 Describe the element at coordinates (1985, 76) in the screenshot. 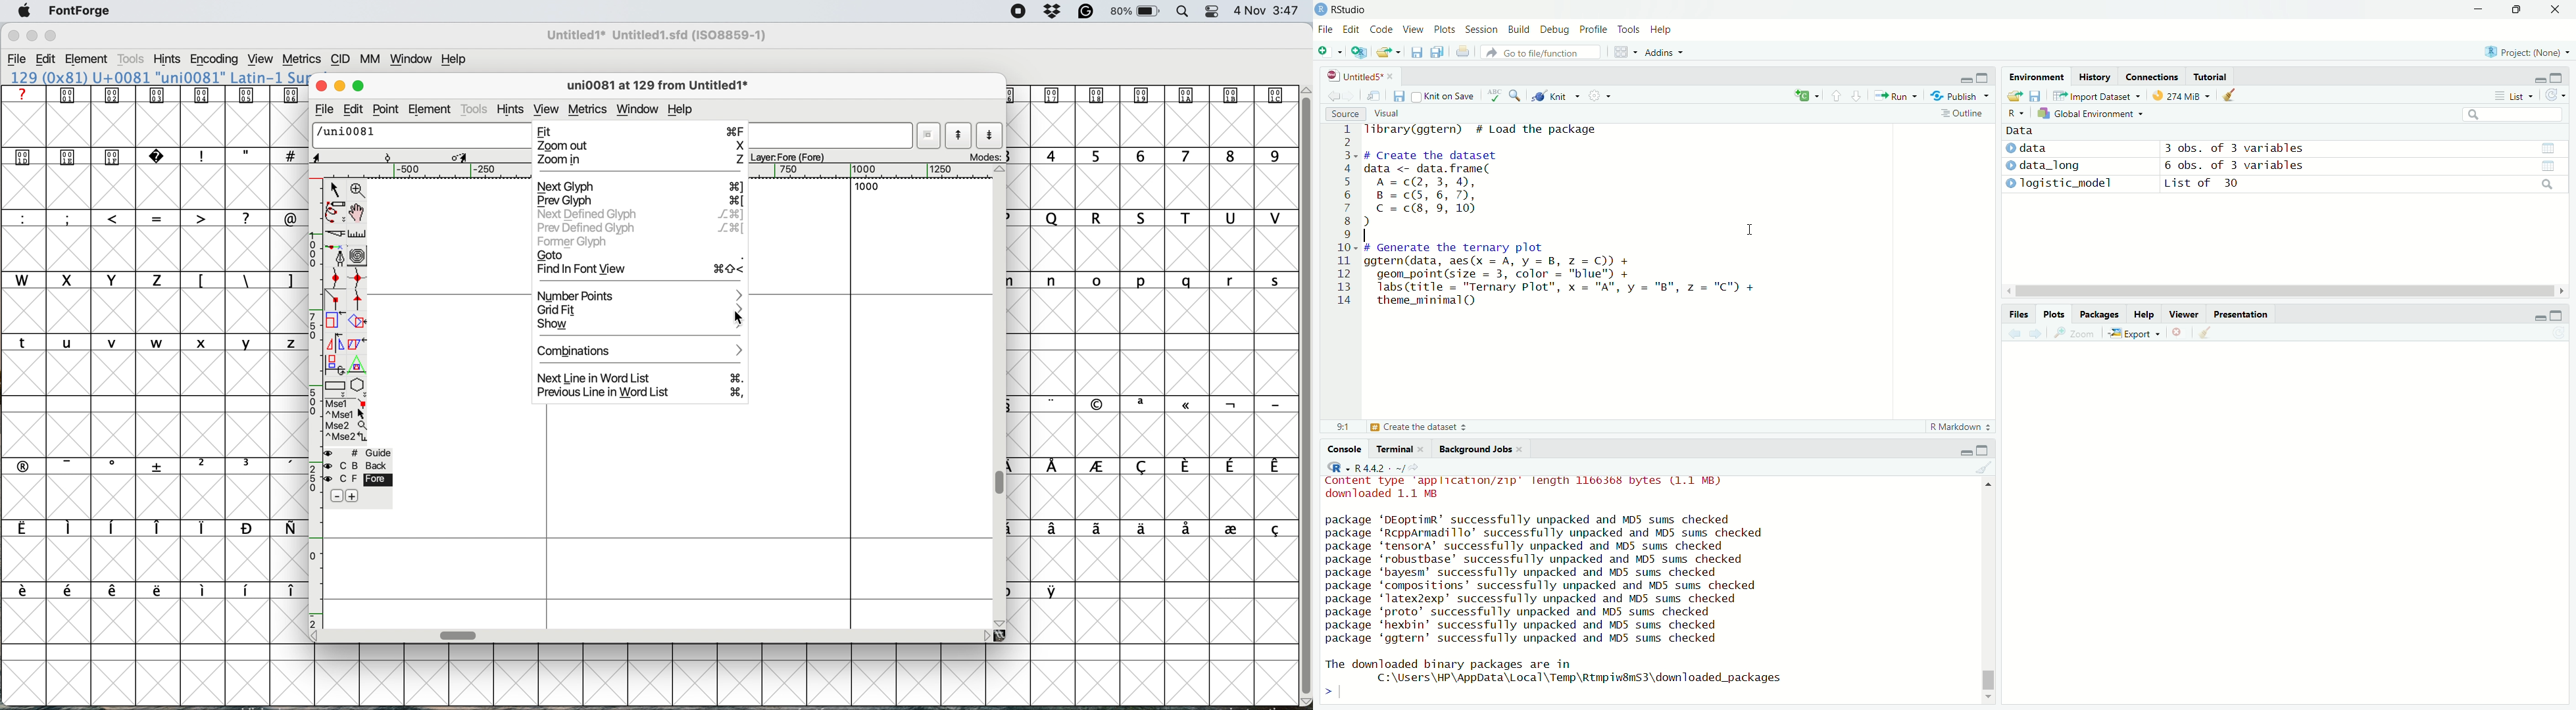

I see `maximise` at that location.